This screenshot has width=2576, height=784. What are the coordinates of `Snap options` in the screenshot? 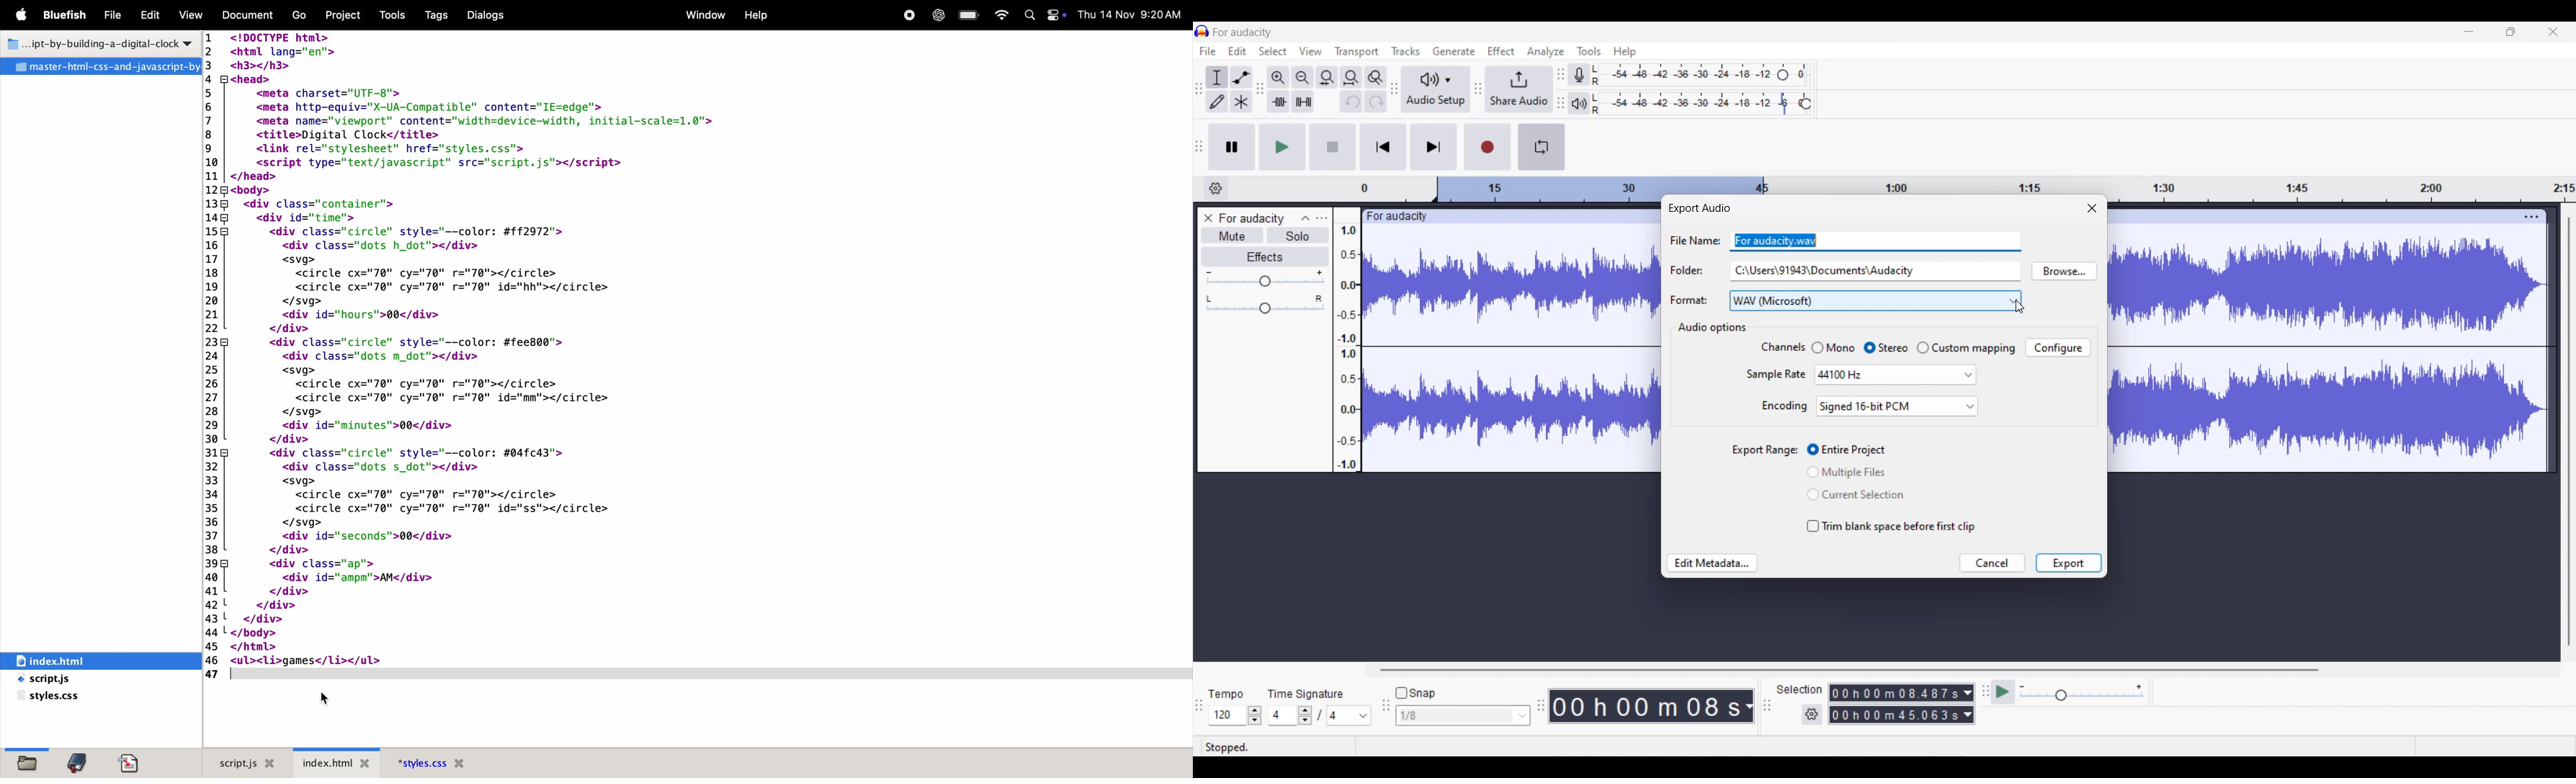 It's located at (1463, 715).